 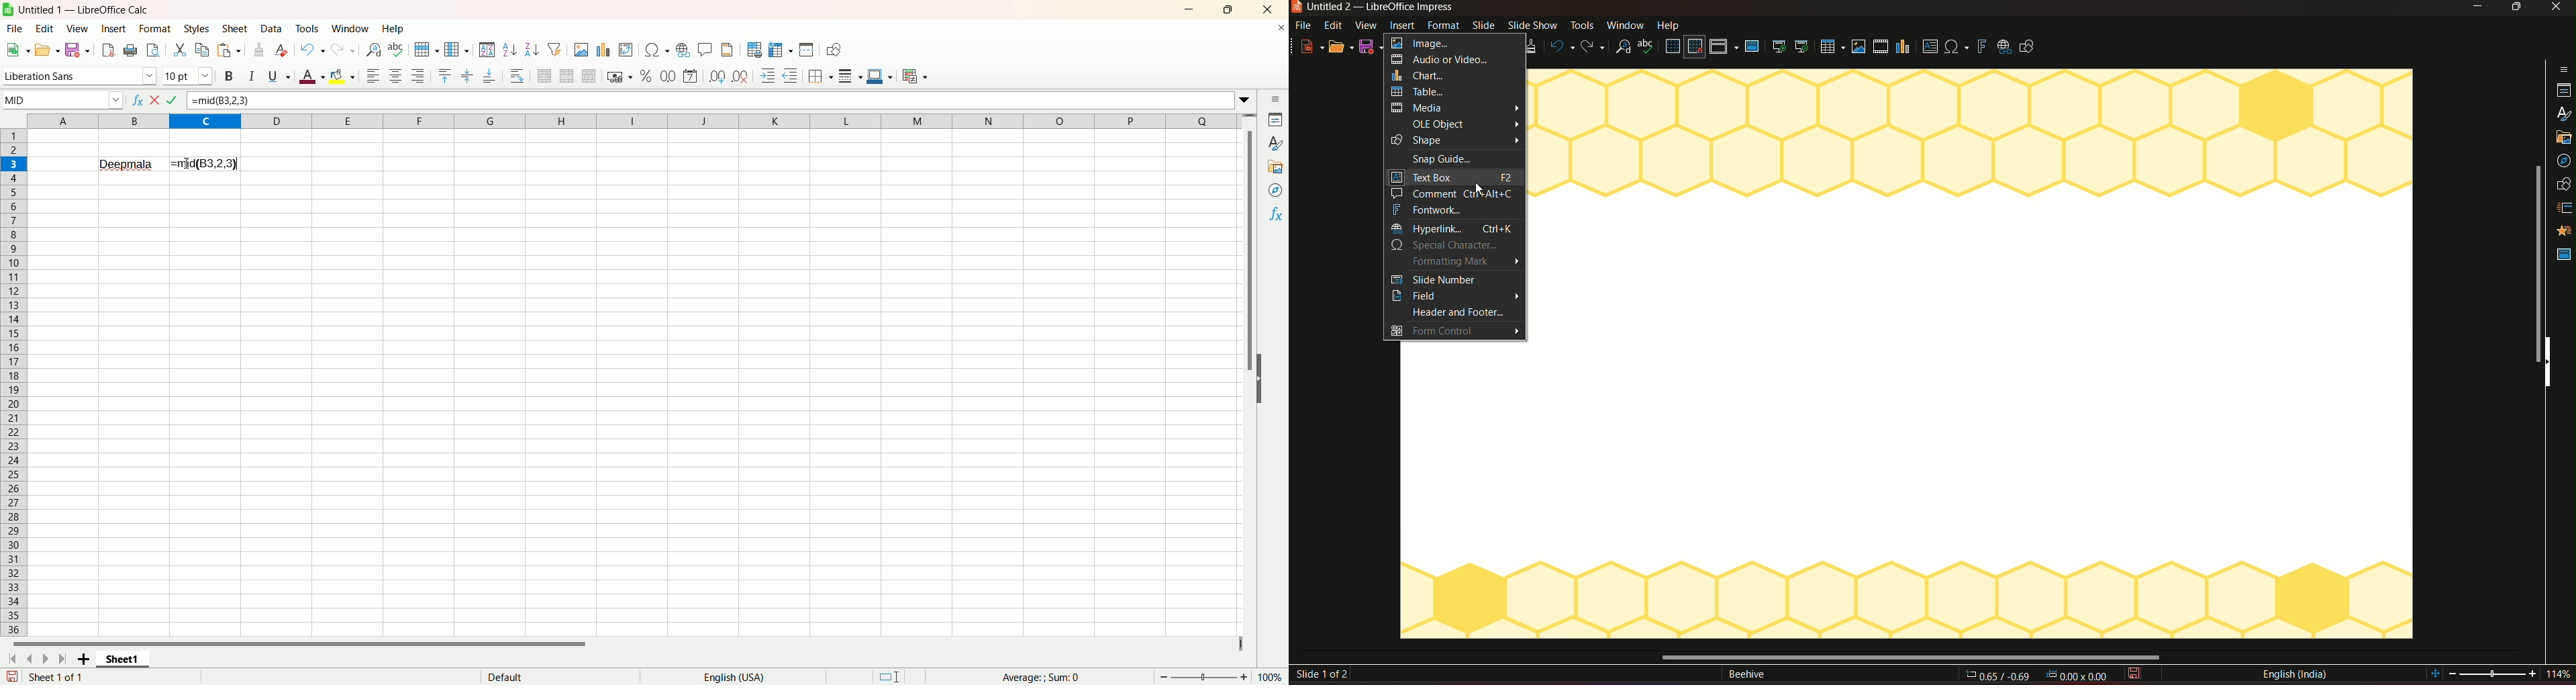 What do you see at coordinates (879, 76) in the screenshot?
I see `Border color` at bounding box center [879, 76].